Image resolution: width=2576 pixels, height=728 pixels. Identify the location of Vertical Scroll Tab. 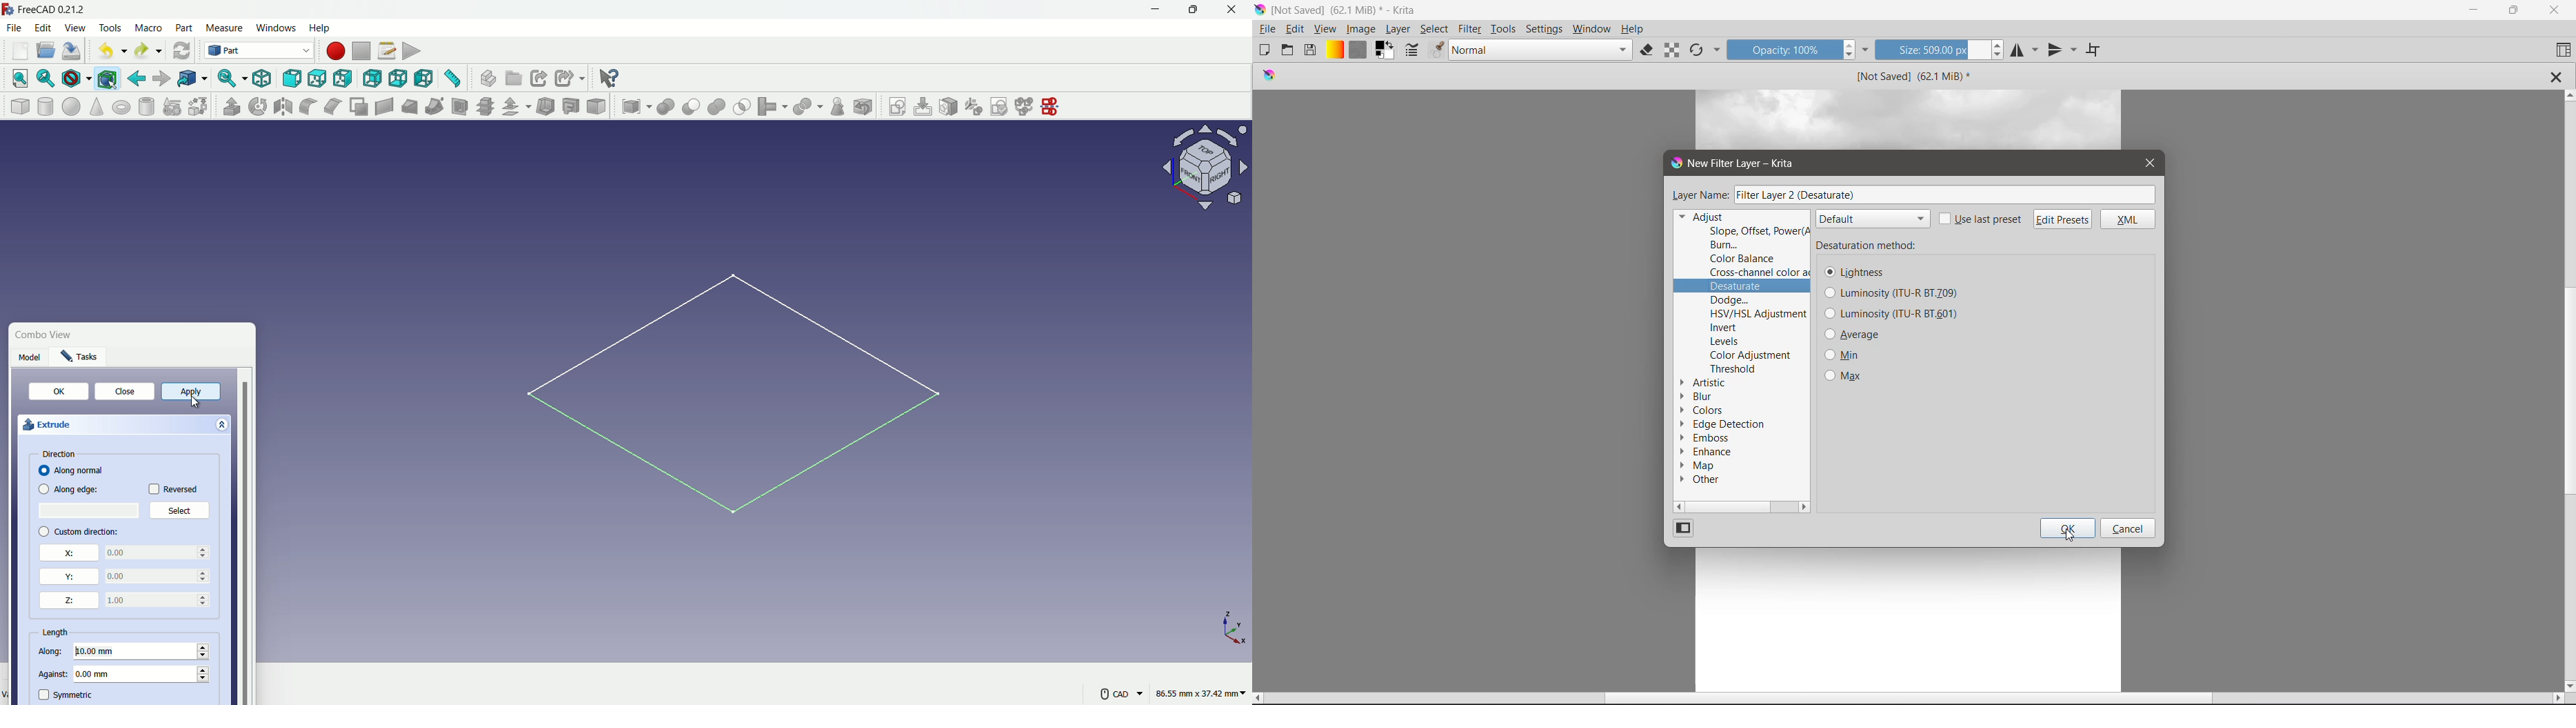
(2568, 390).